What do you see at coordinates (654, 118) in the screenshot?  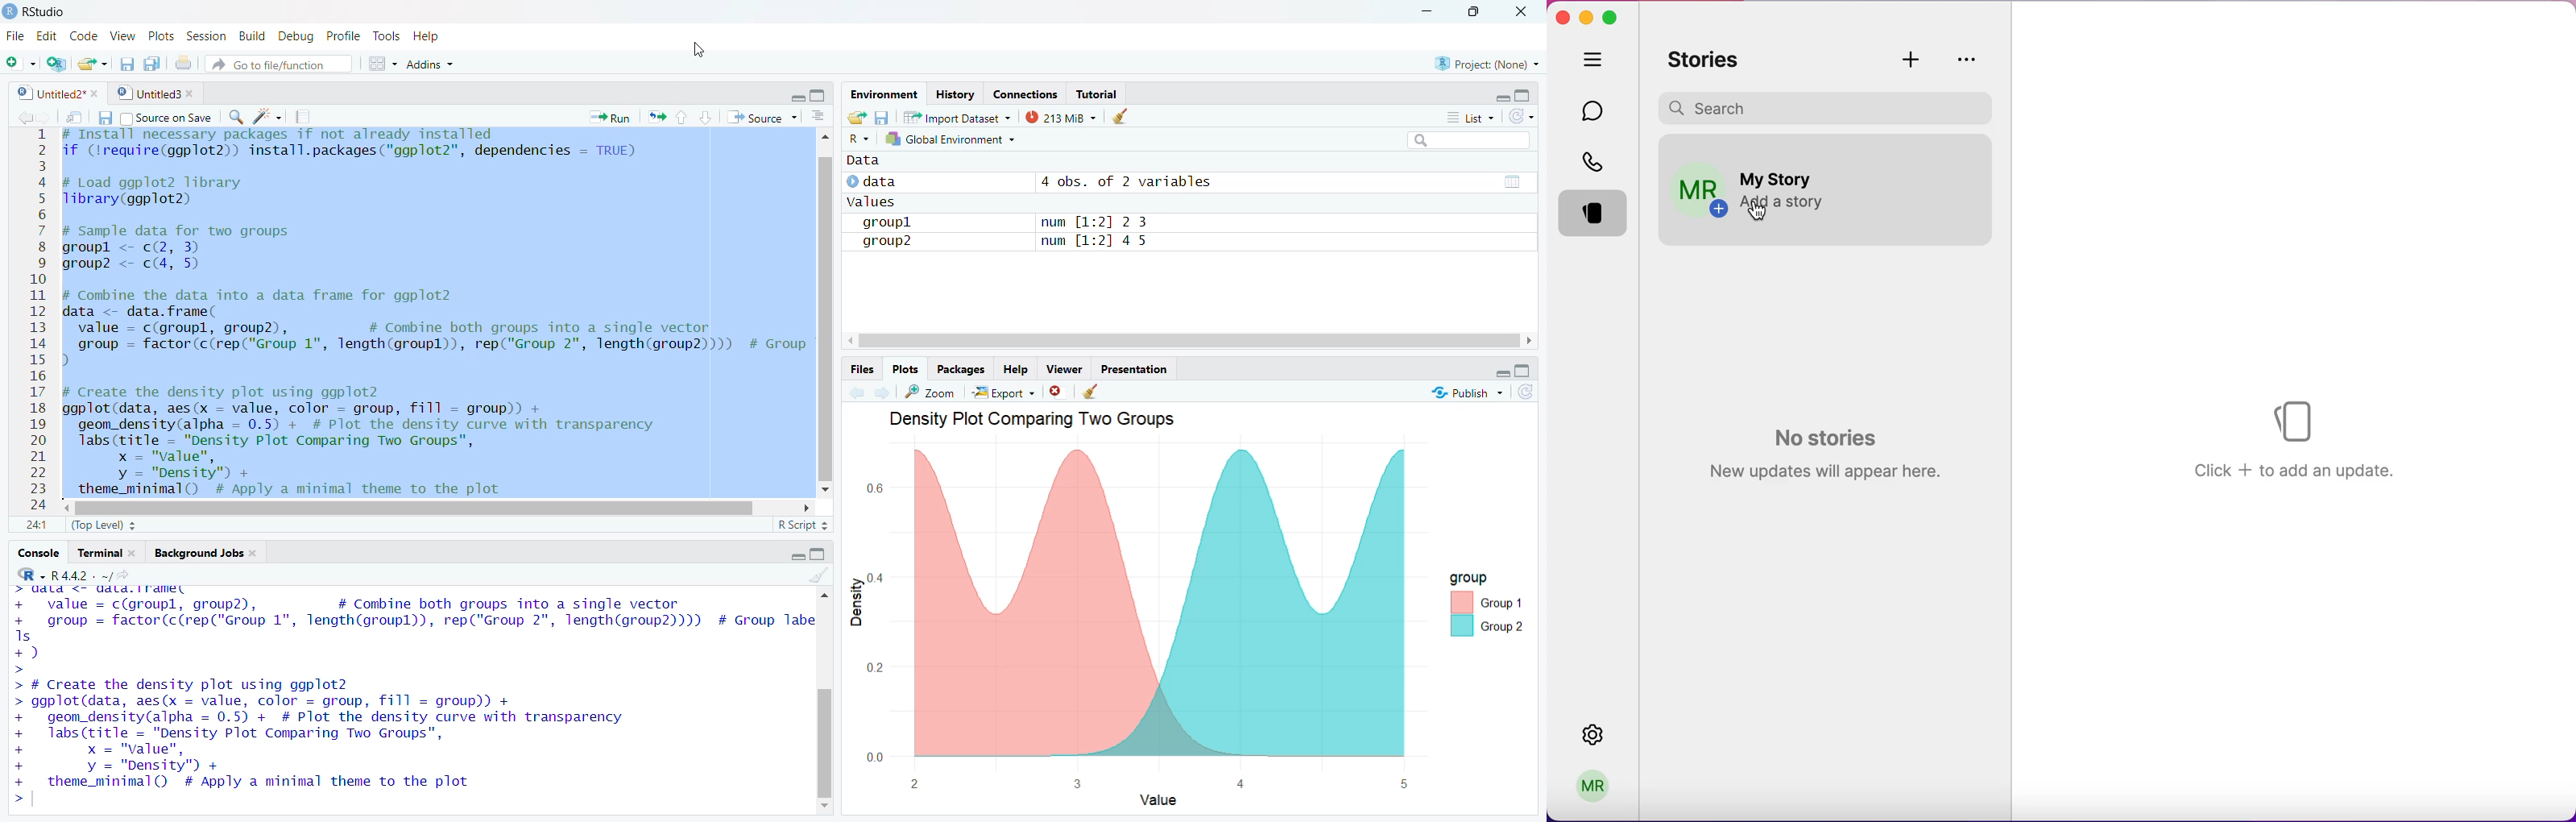 I see `arrows` at bounding box center [654, 118].